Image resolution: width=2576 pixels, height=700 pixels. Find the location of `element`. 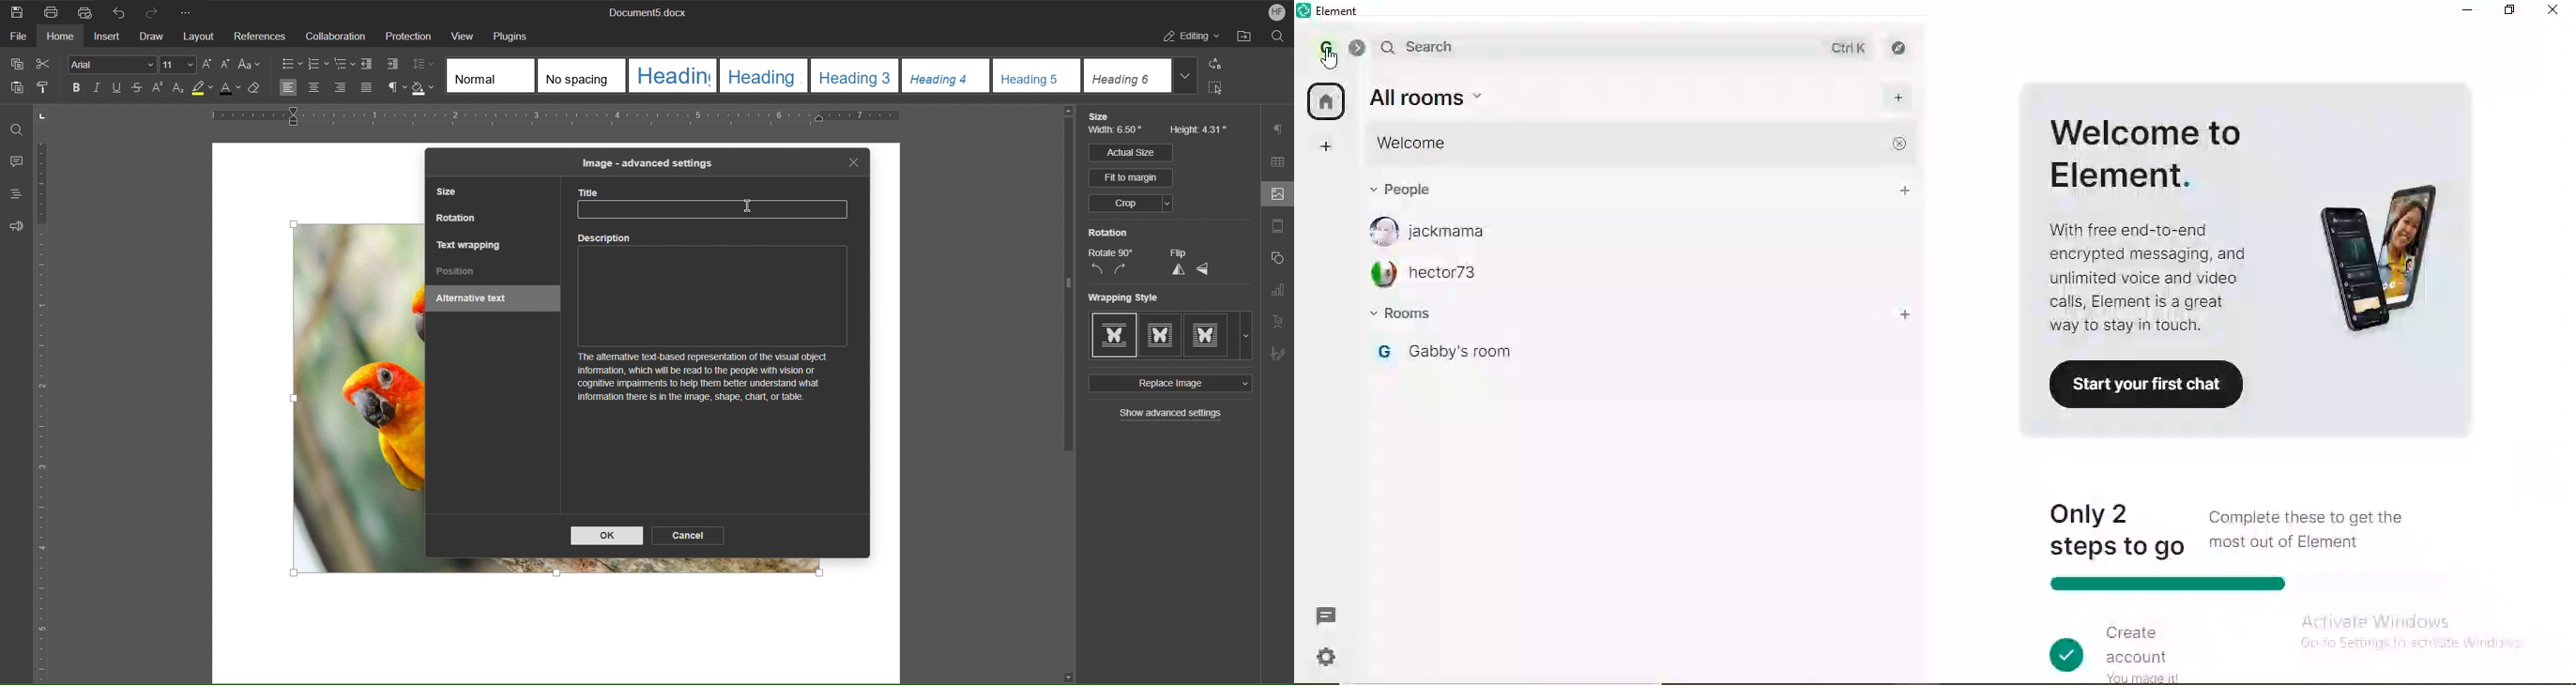

element is located at coordinates (1344, 10).